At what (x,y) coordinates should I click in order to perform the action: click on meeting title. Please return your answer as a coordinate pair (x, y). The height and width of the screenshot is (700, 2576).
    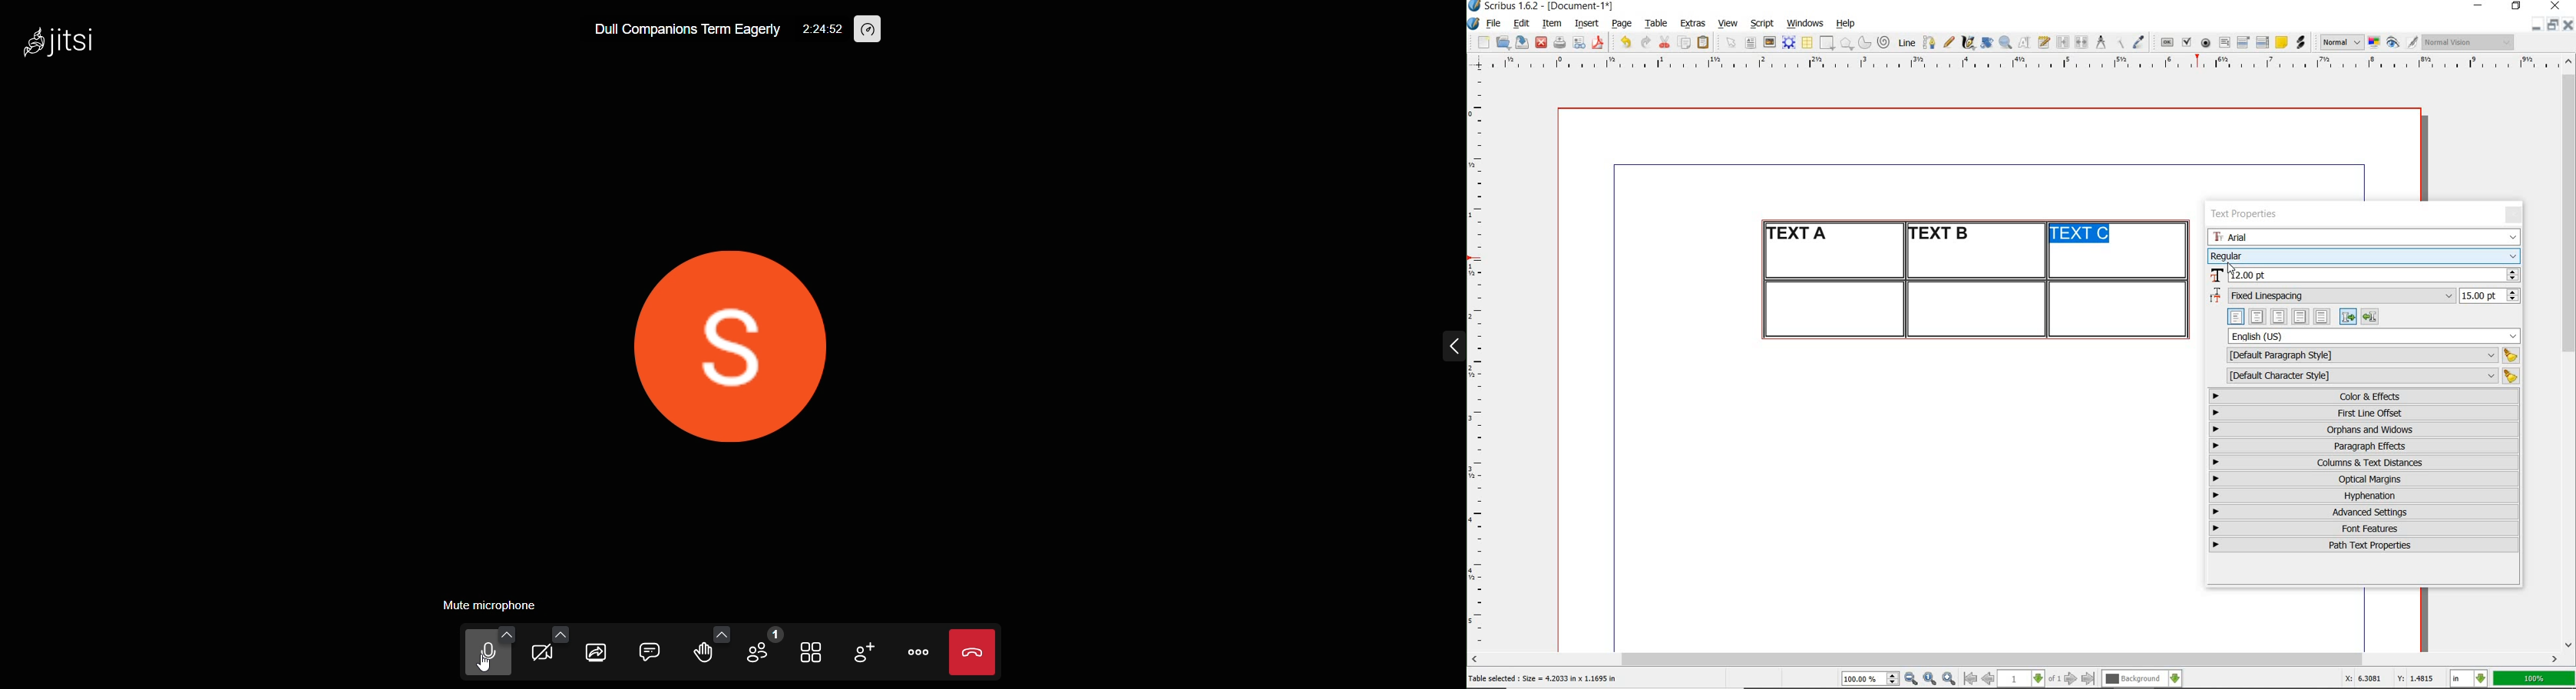
    Looking at the image, I should click on (683, 29).